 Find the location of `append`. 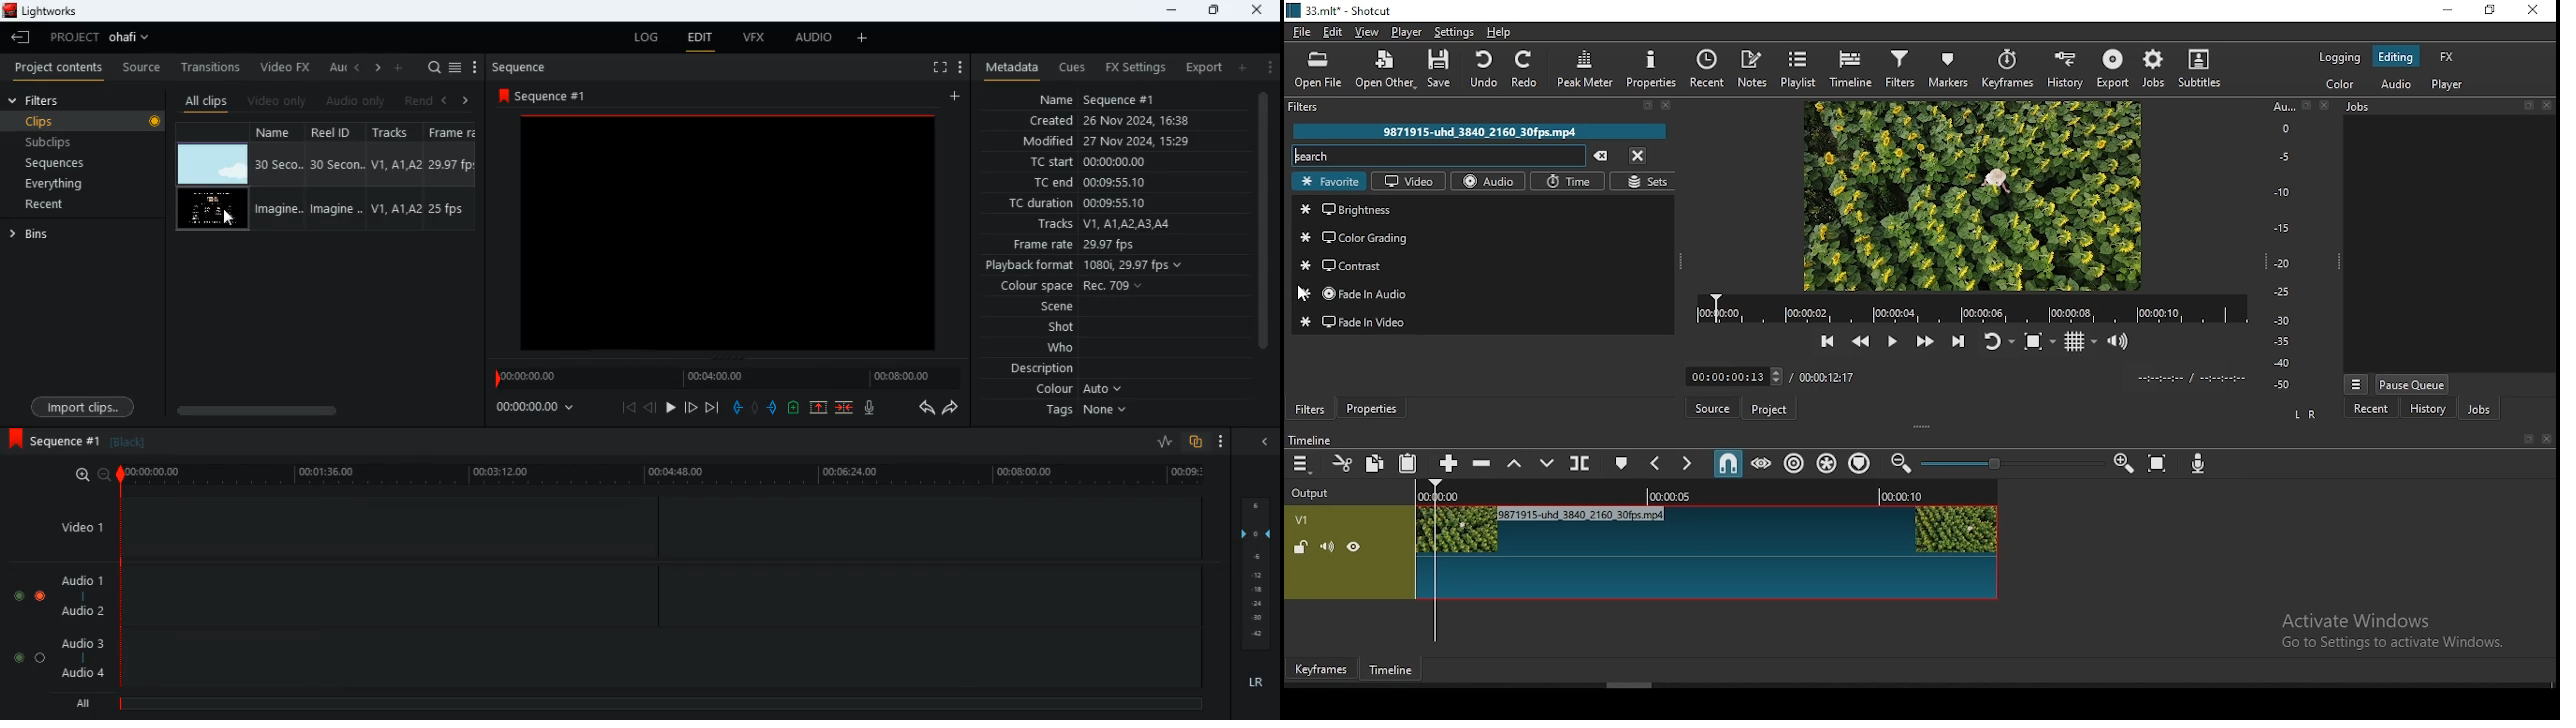

append is located at coordinates (1448, 464).